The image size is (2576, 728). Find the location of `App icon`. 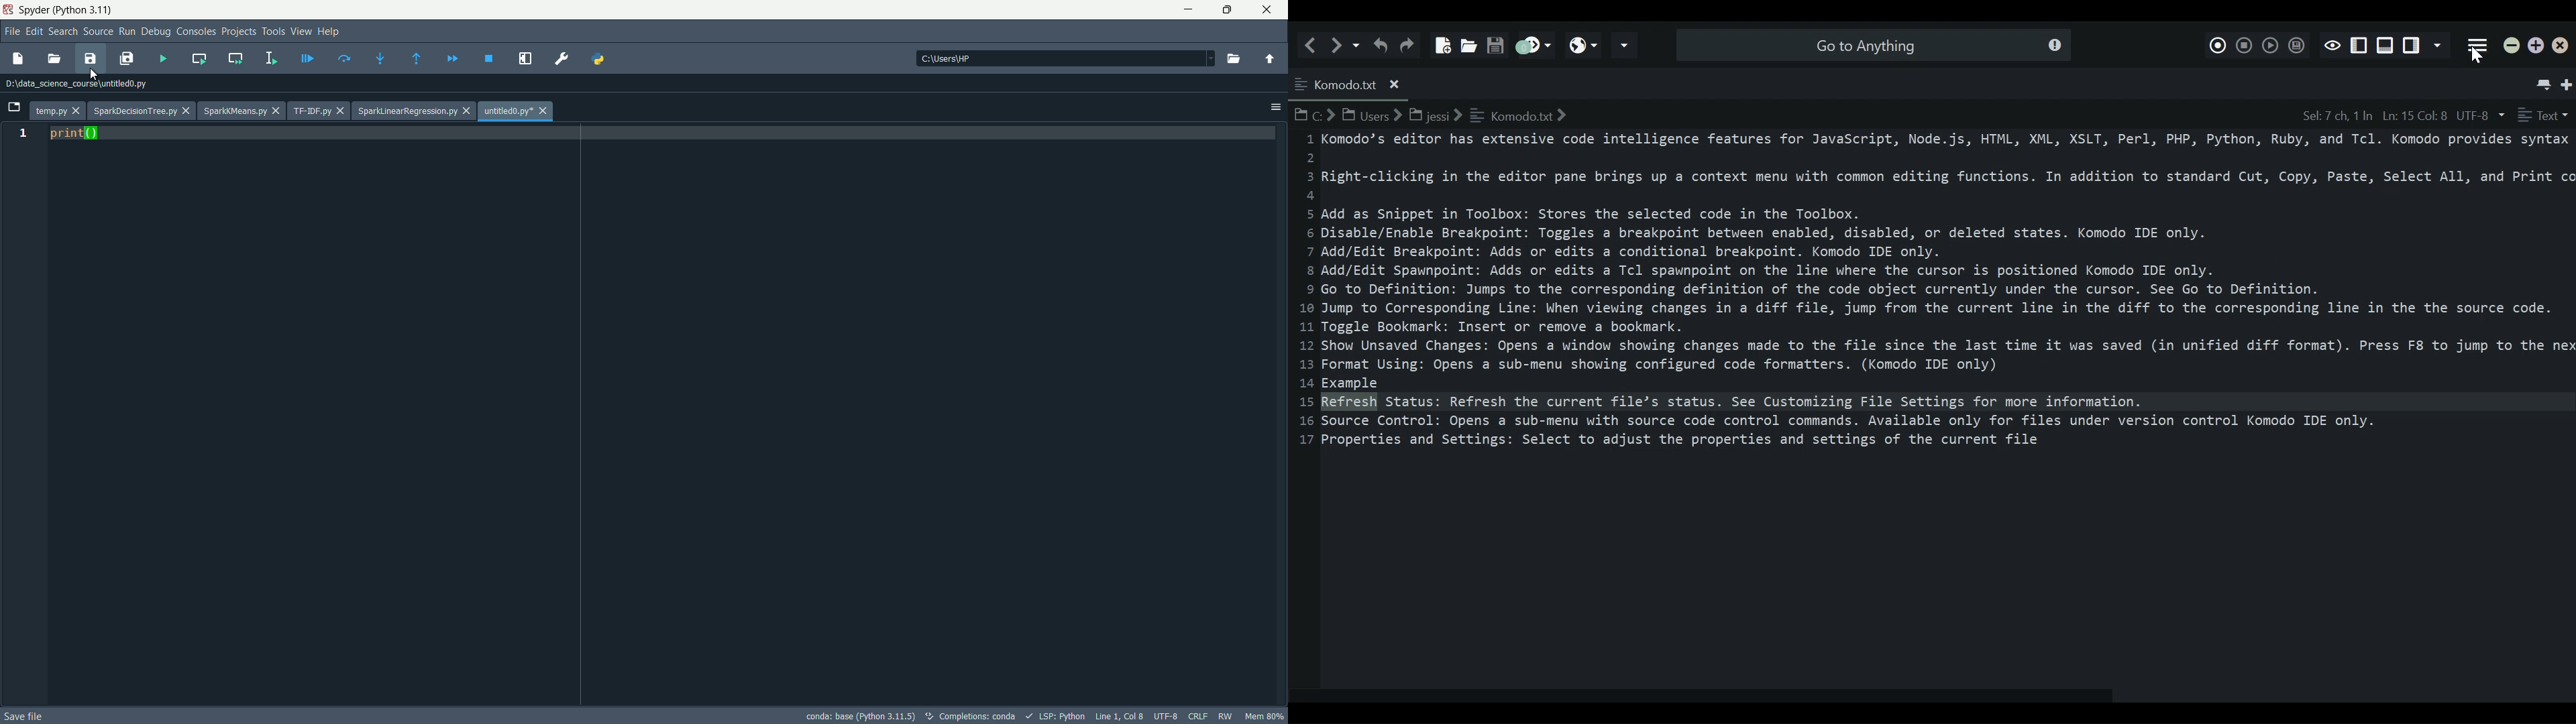

App icon is located at coordinates (9, 9).